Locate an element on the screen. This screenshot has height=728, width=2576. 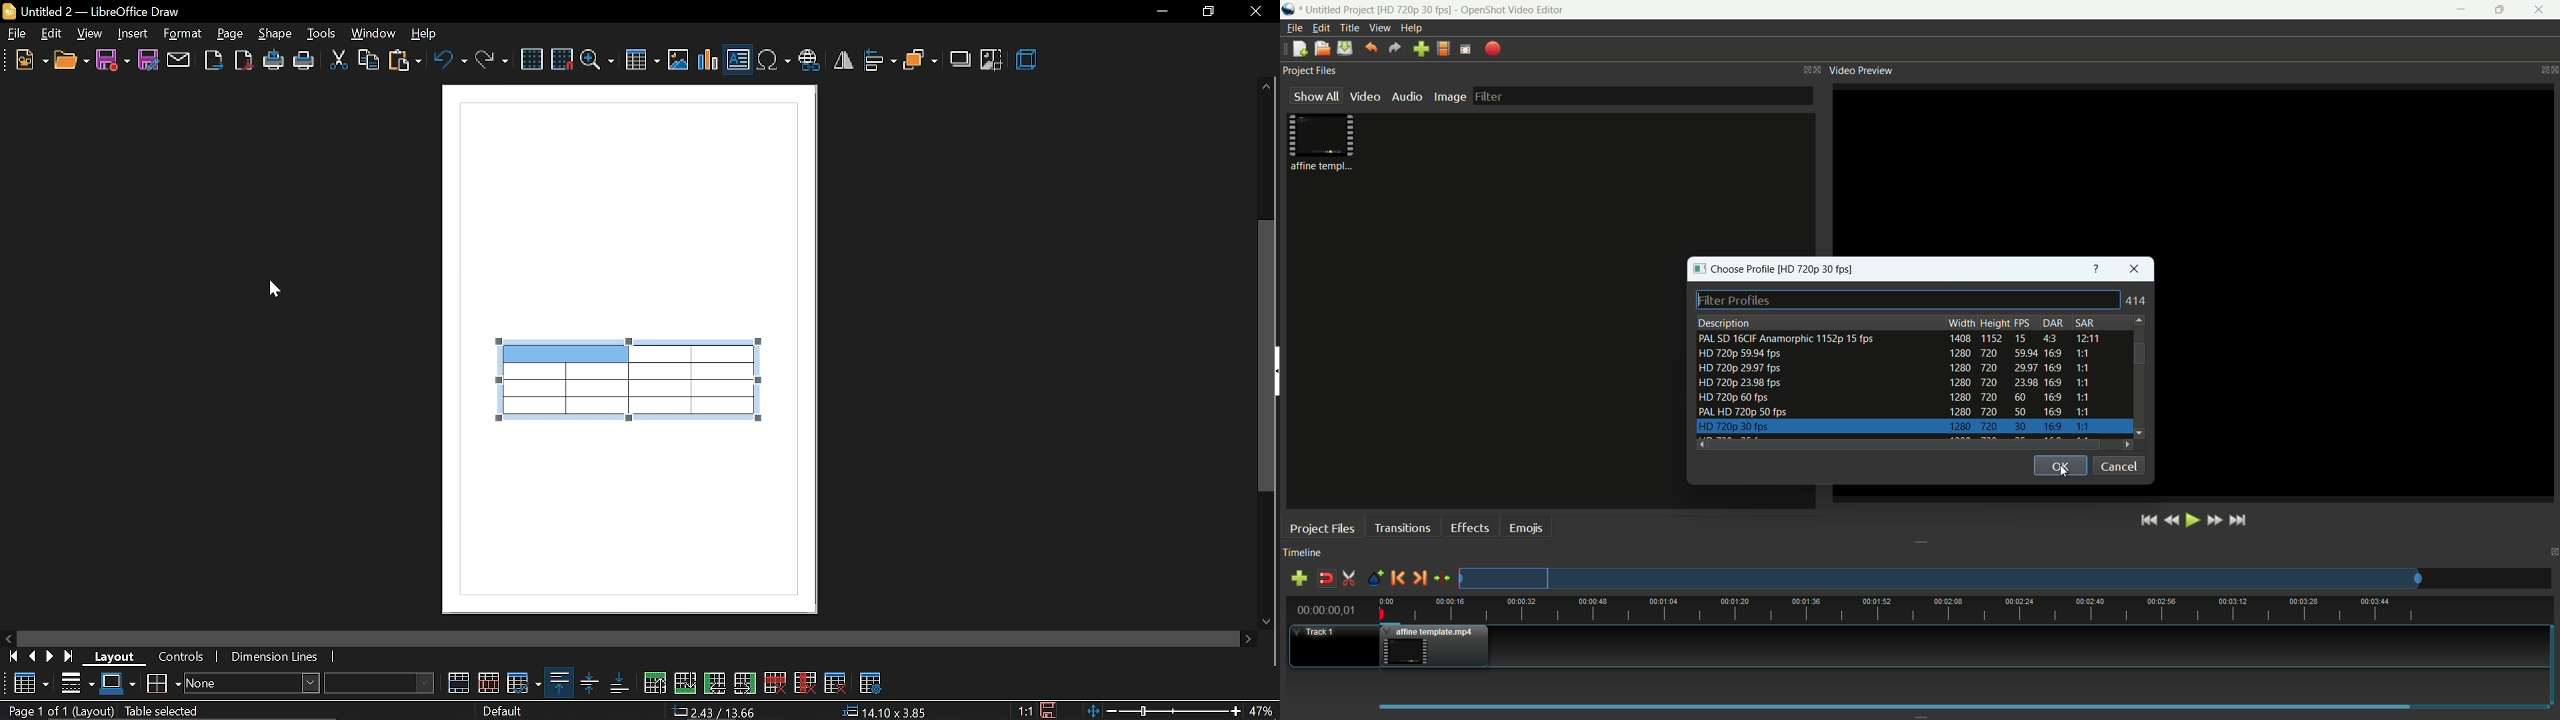
1:1 is located at coordinates (1024, 711).